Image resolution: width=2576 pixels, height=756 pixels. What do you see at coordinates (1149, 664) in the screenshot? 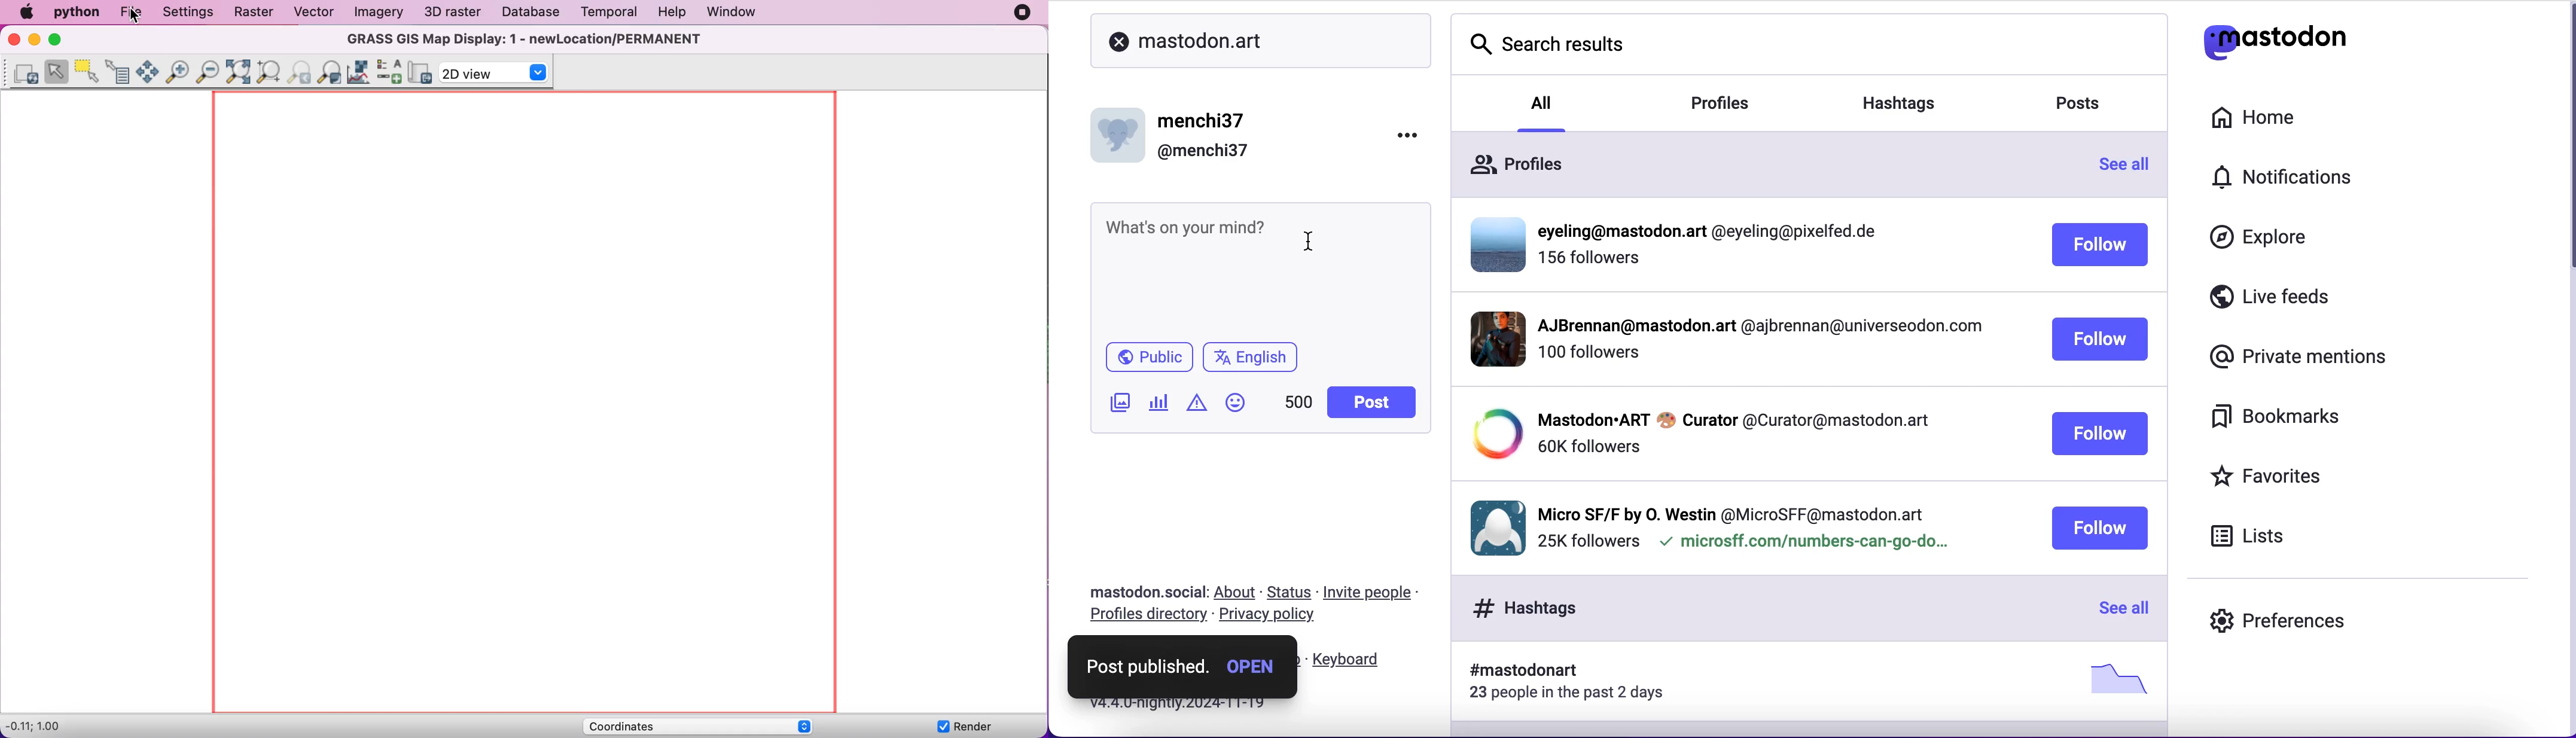
I see `post published` at bounding box center [1149, 664].